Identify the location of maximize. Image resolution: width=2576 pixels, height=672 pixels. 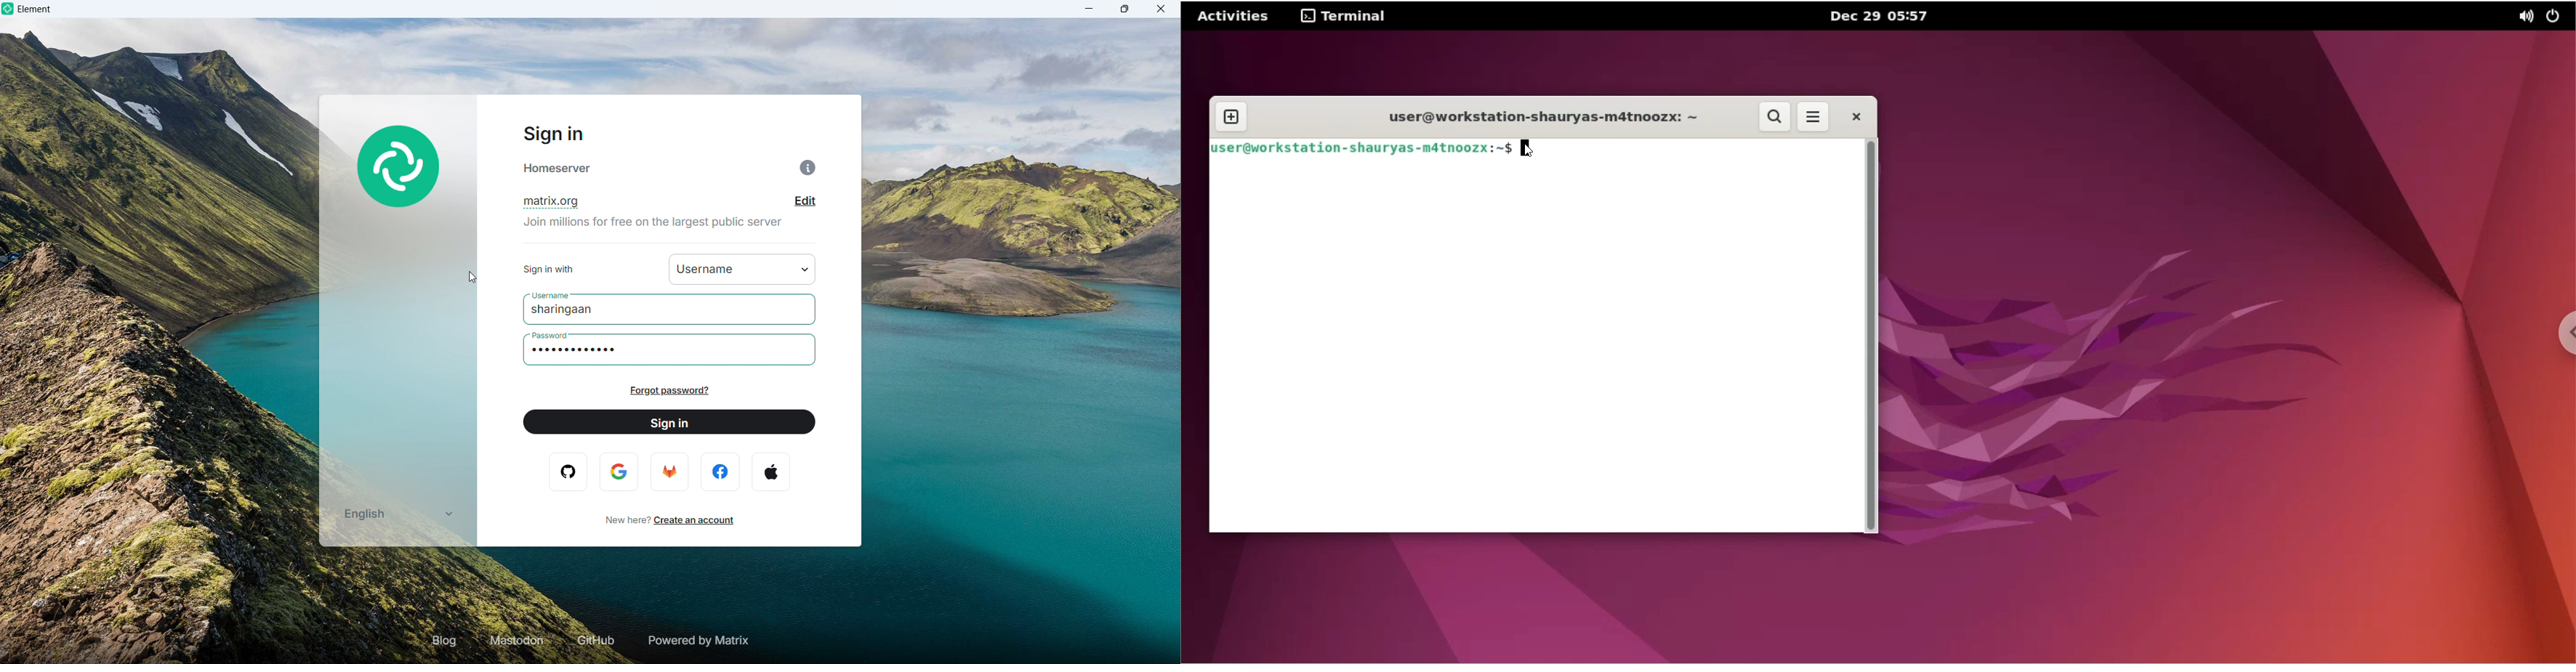
(1126, 9).